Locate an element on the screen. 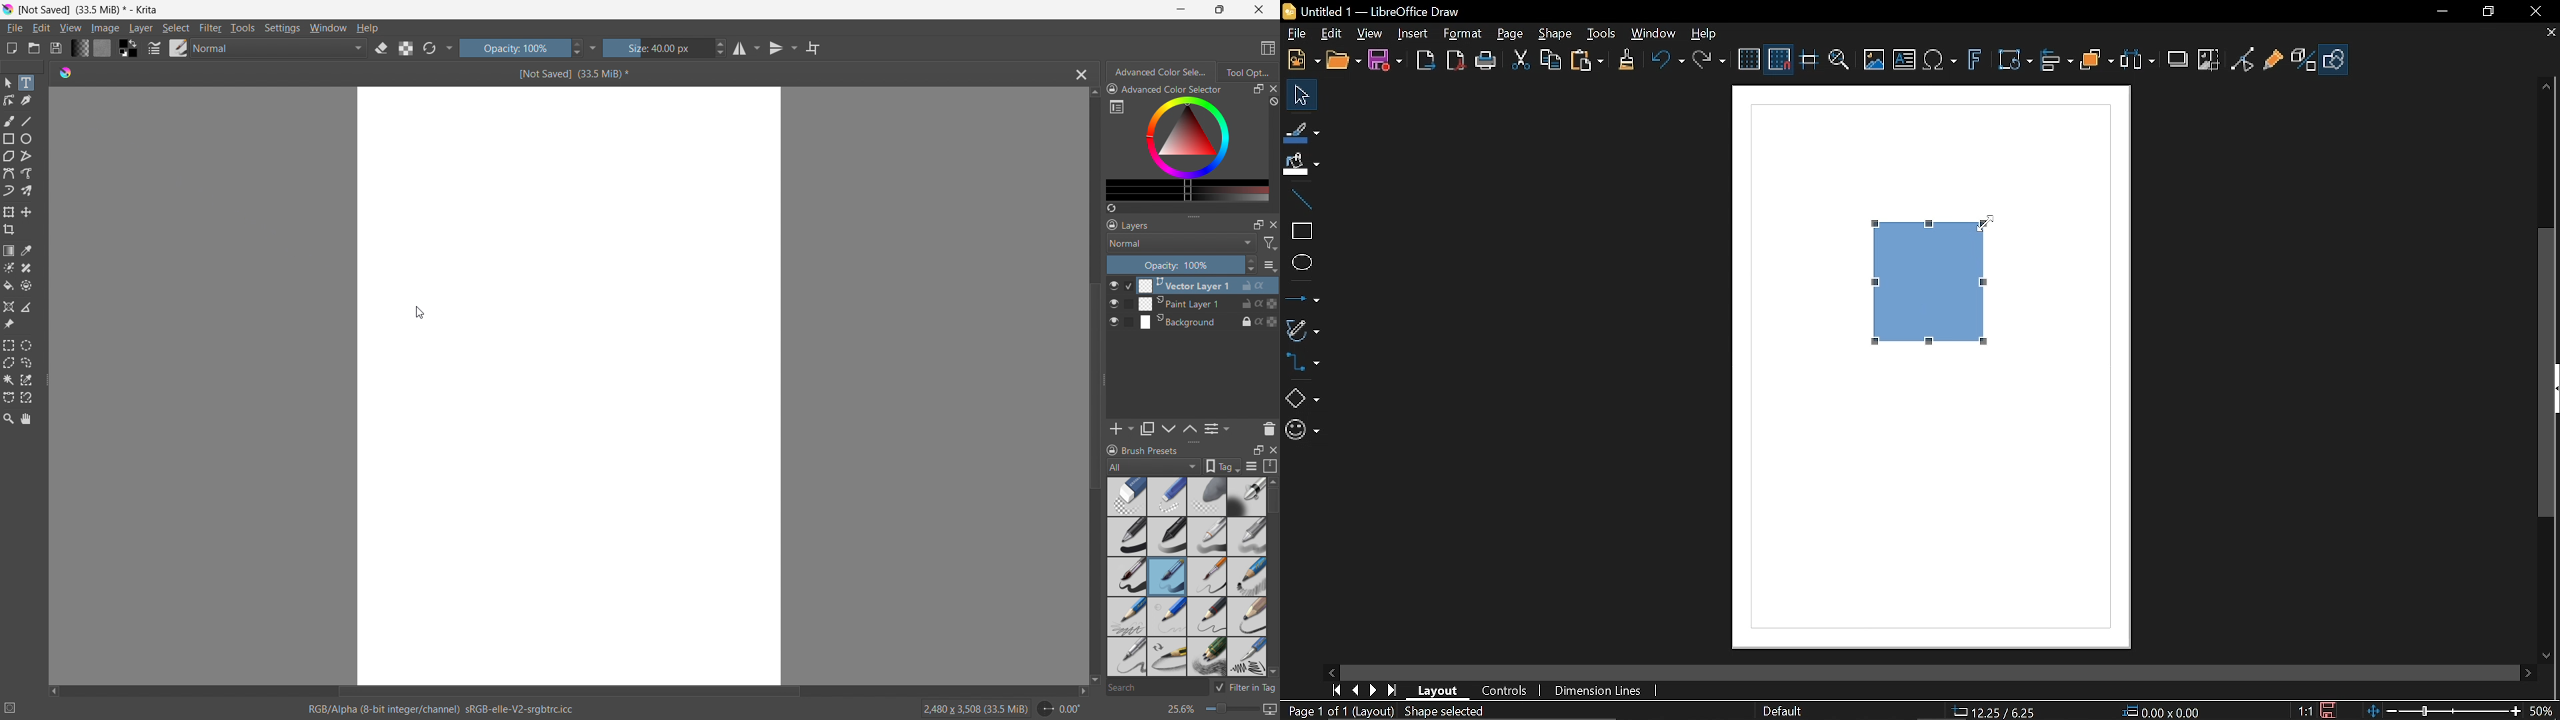 The height and width of the screenshot is (728, 2576). brush type is located at coordinates (1155, 466).